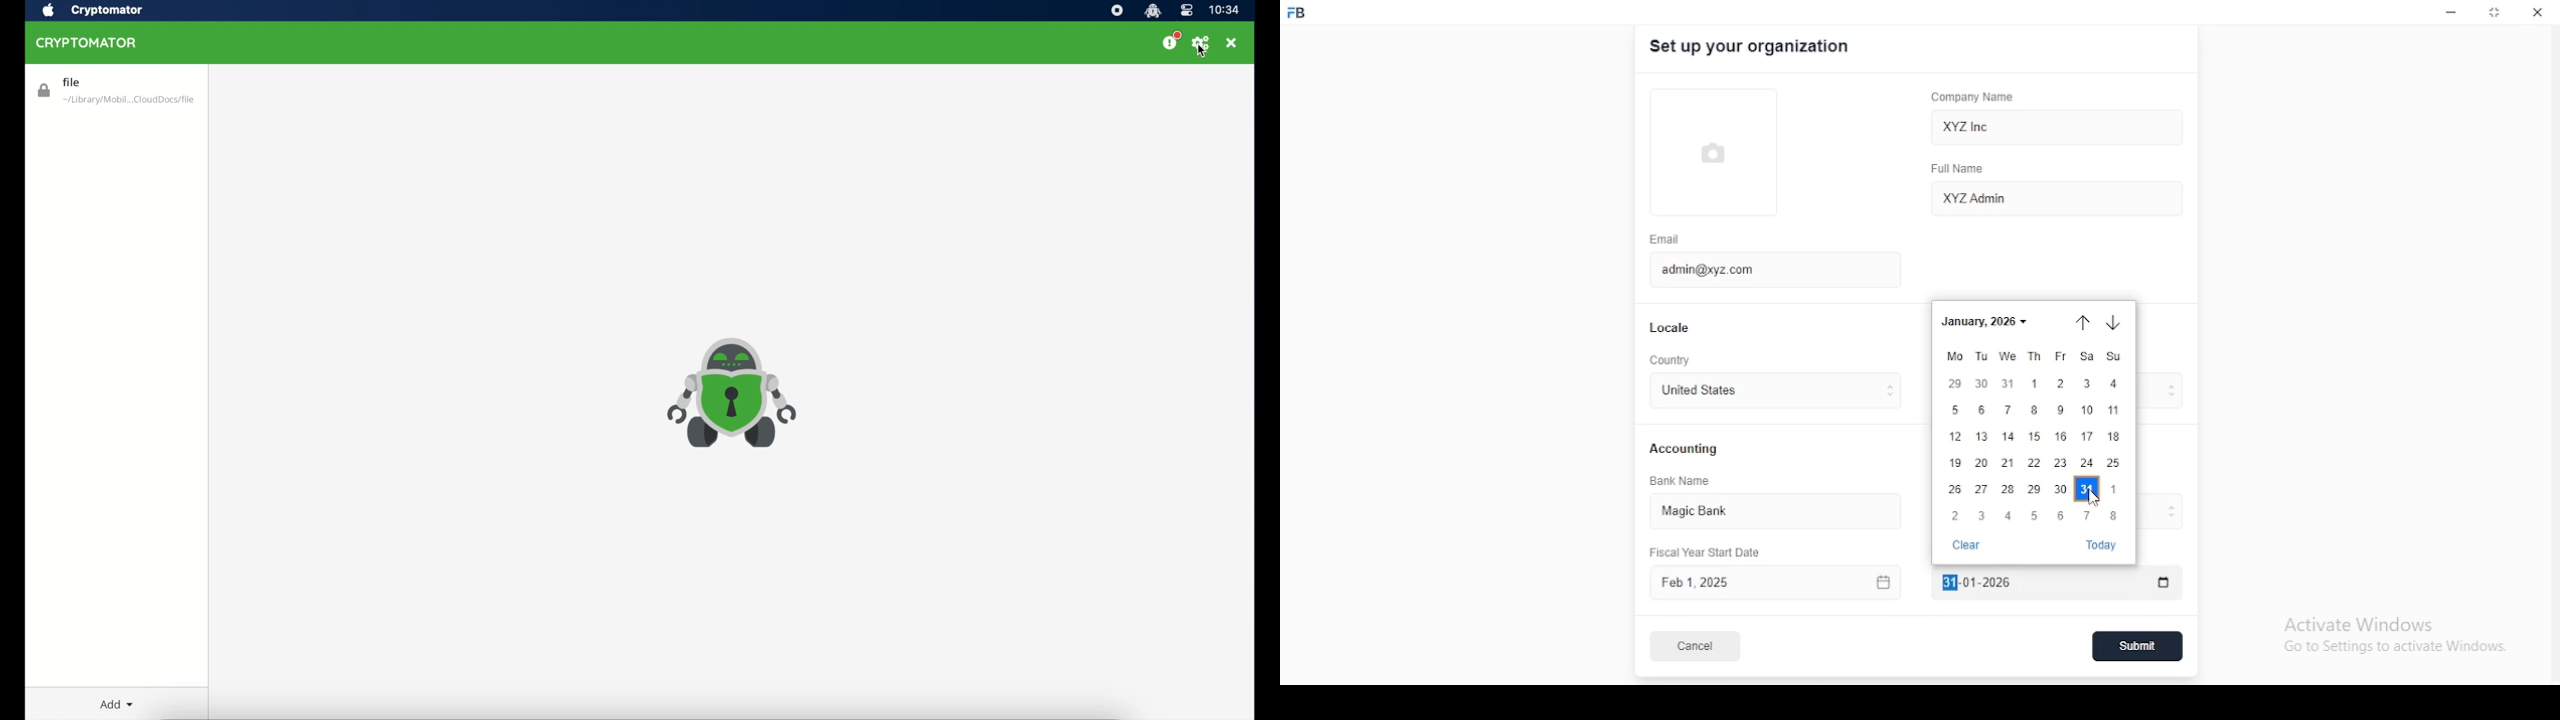 This screenshot has width=2576, height=728. What do you see at coordinates (117, 92) in the screenshot?
I see `vault` at bounding box center [117, 92].